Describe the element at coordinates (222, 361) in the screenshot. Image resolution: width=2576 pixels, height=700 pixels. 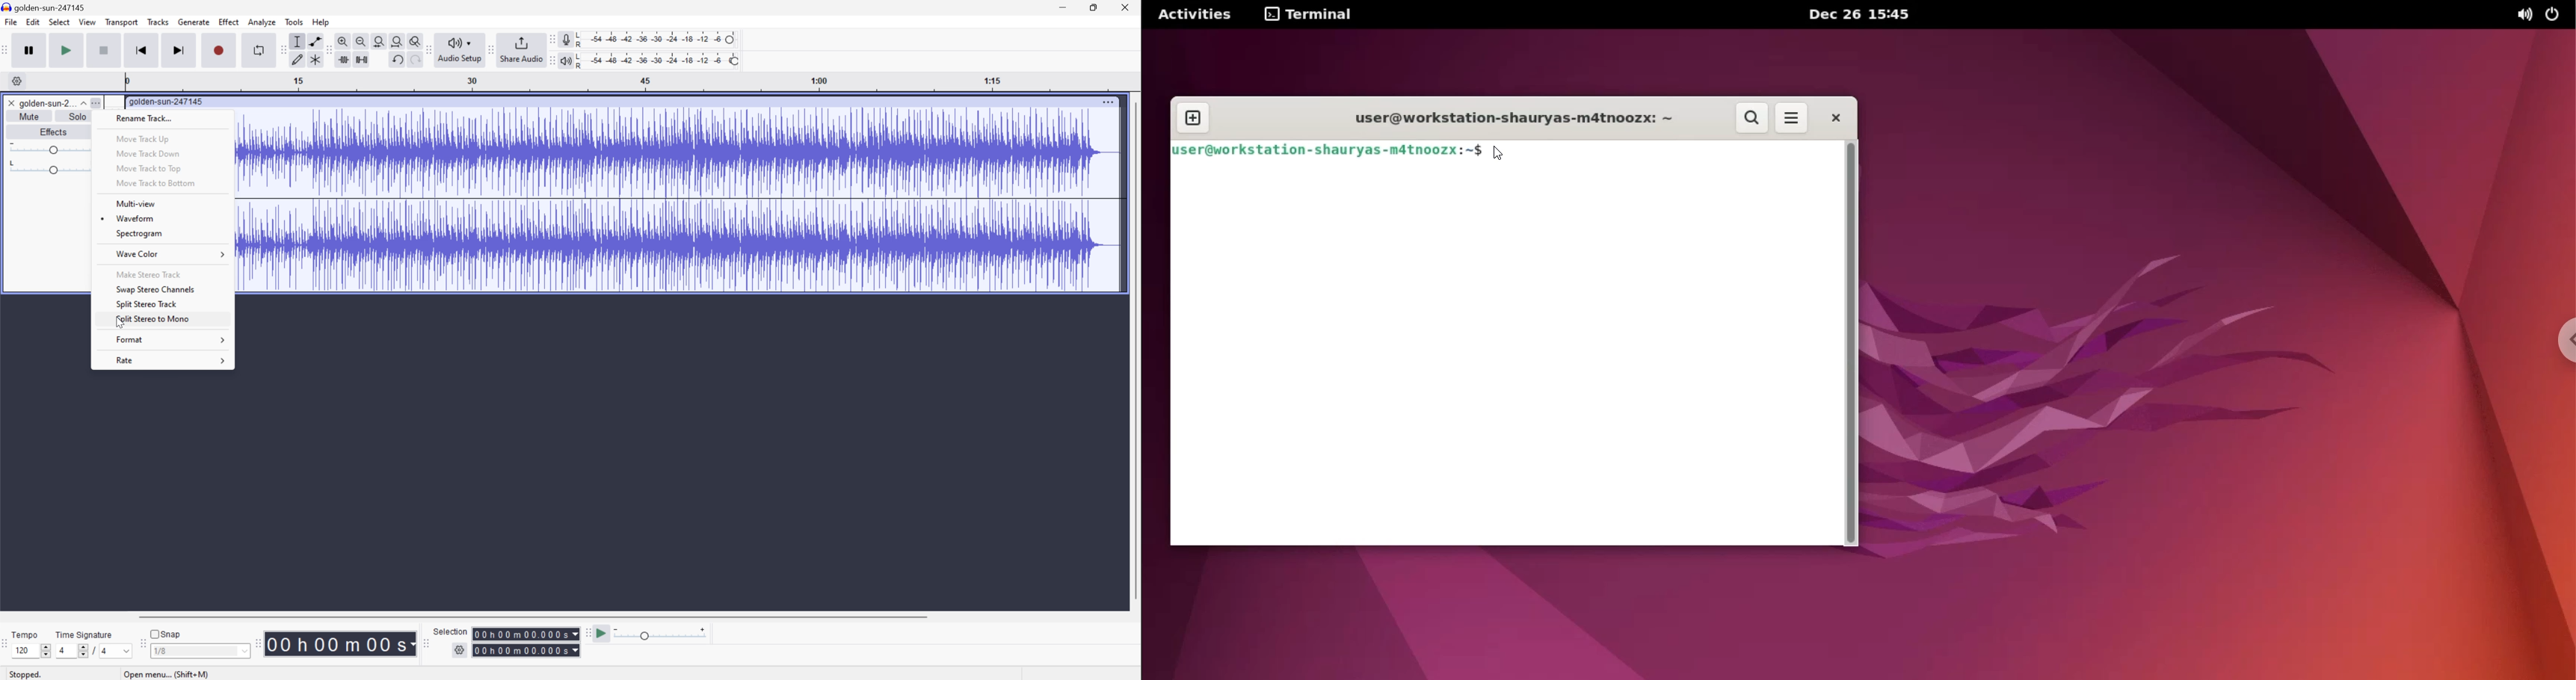
I see `Drop Down` at that location.